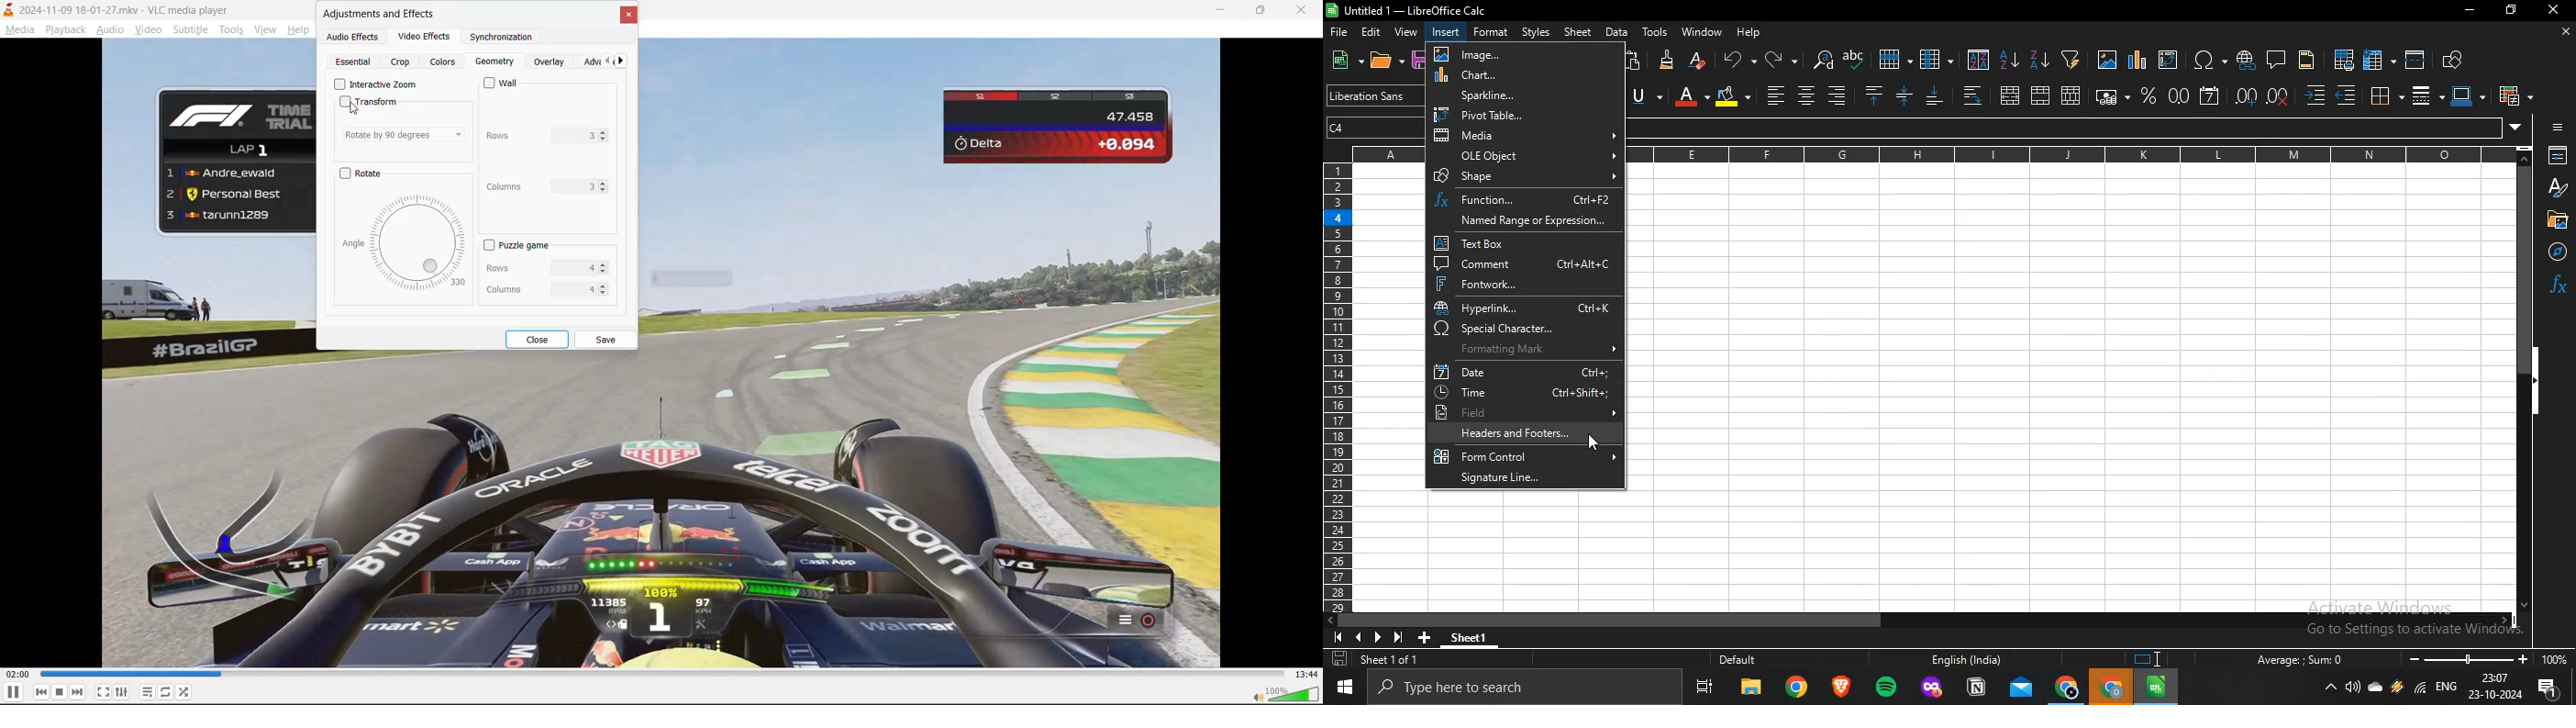  I want to click on show draw functions, so click(2454, 58).